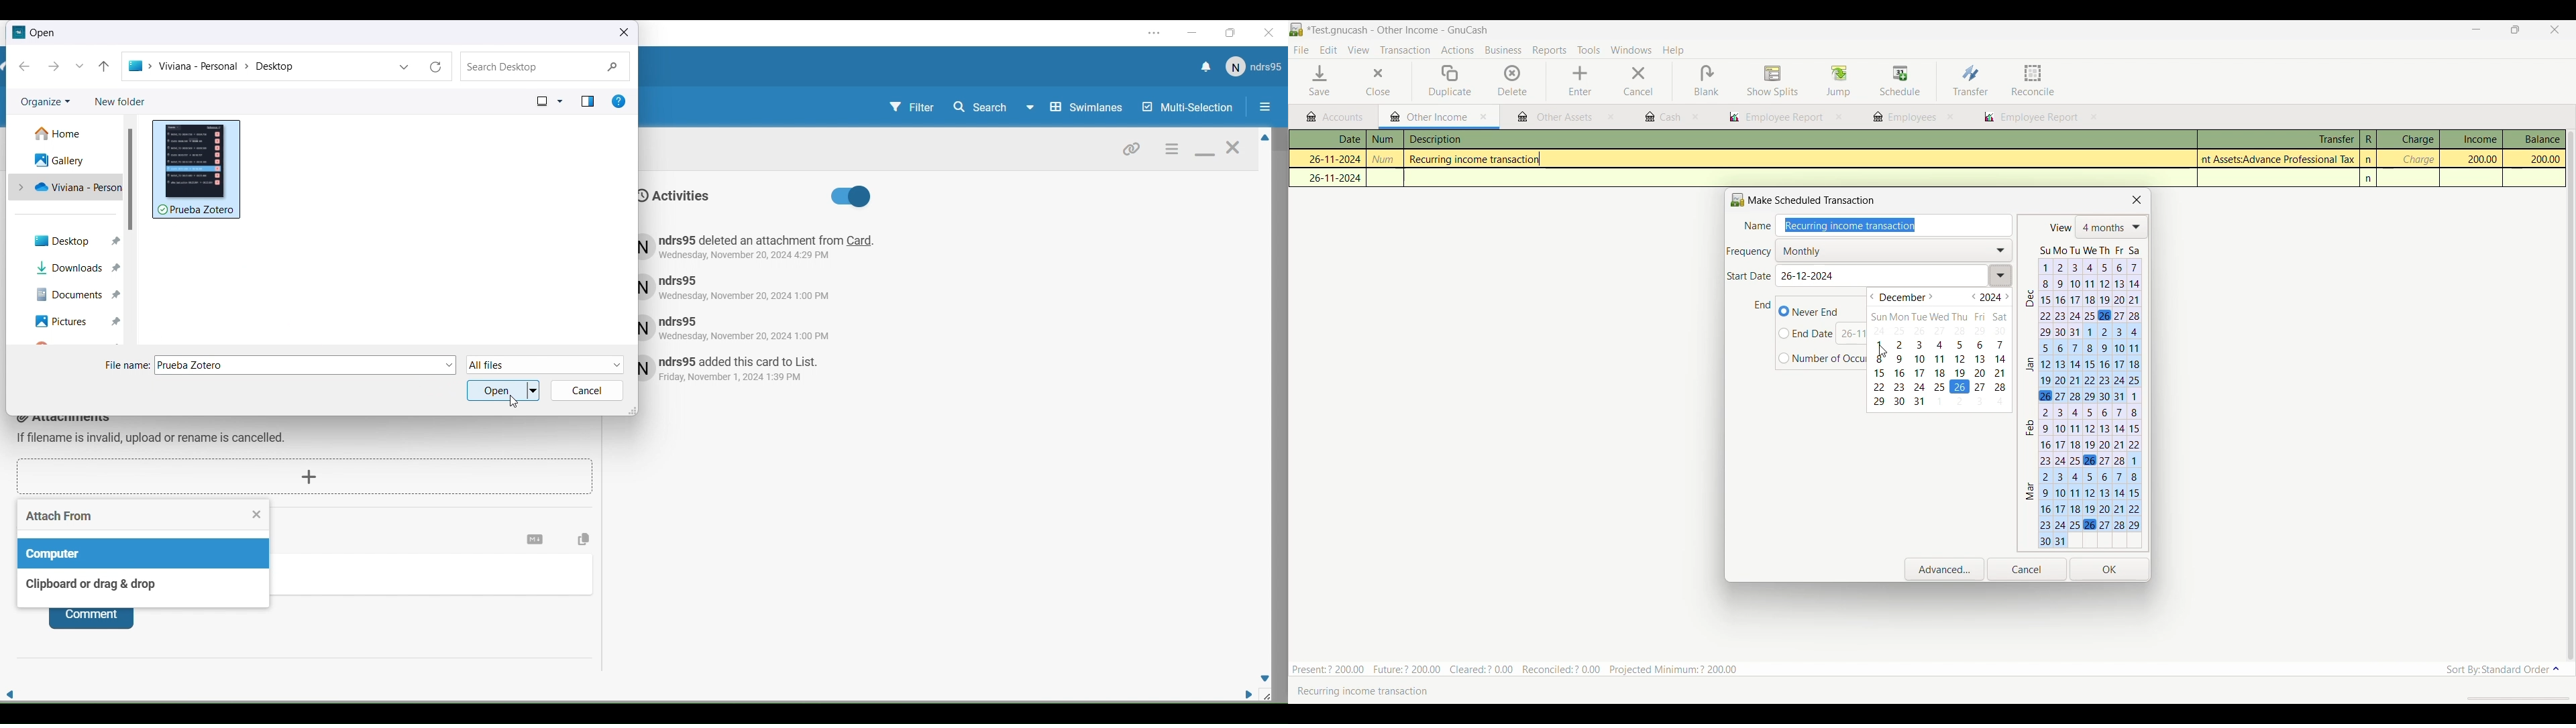 This screenshot has height=728, width=2576. What do you see at coordinates (131, 180) in the screenshot?
I see `Vertical slide bar` at bounding box center [131, 180].